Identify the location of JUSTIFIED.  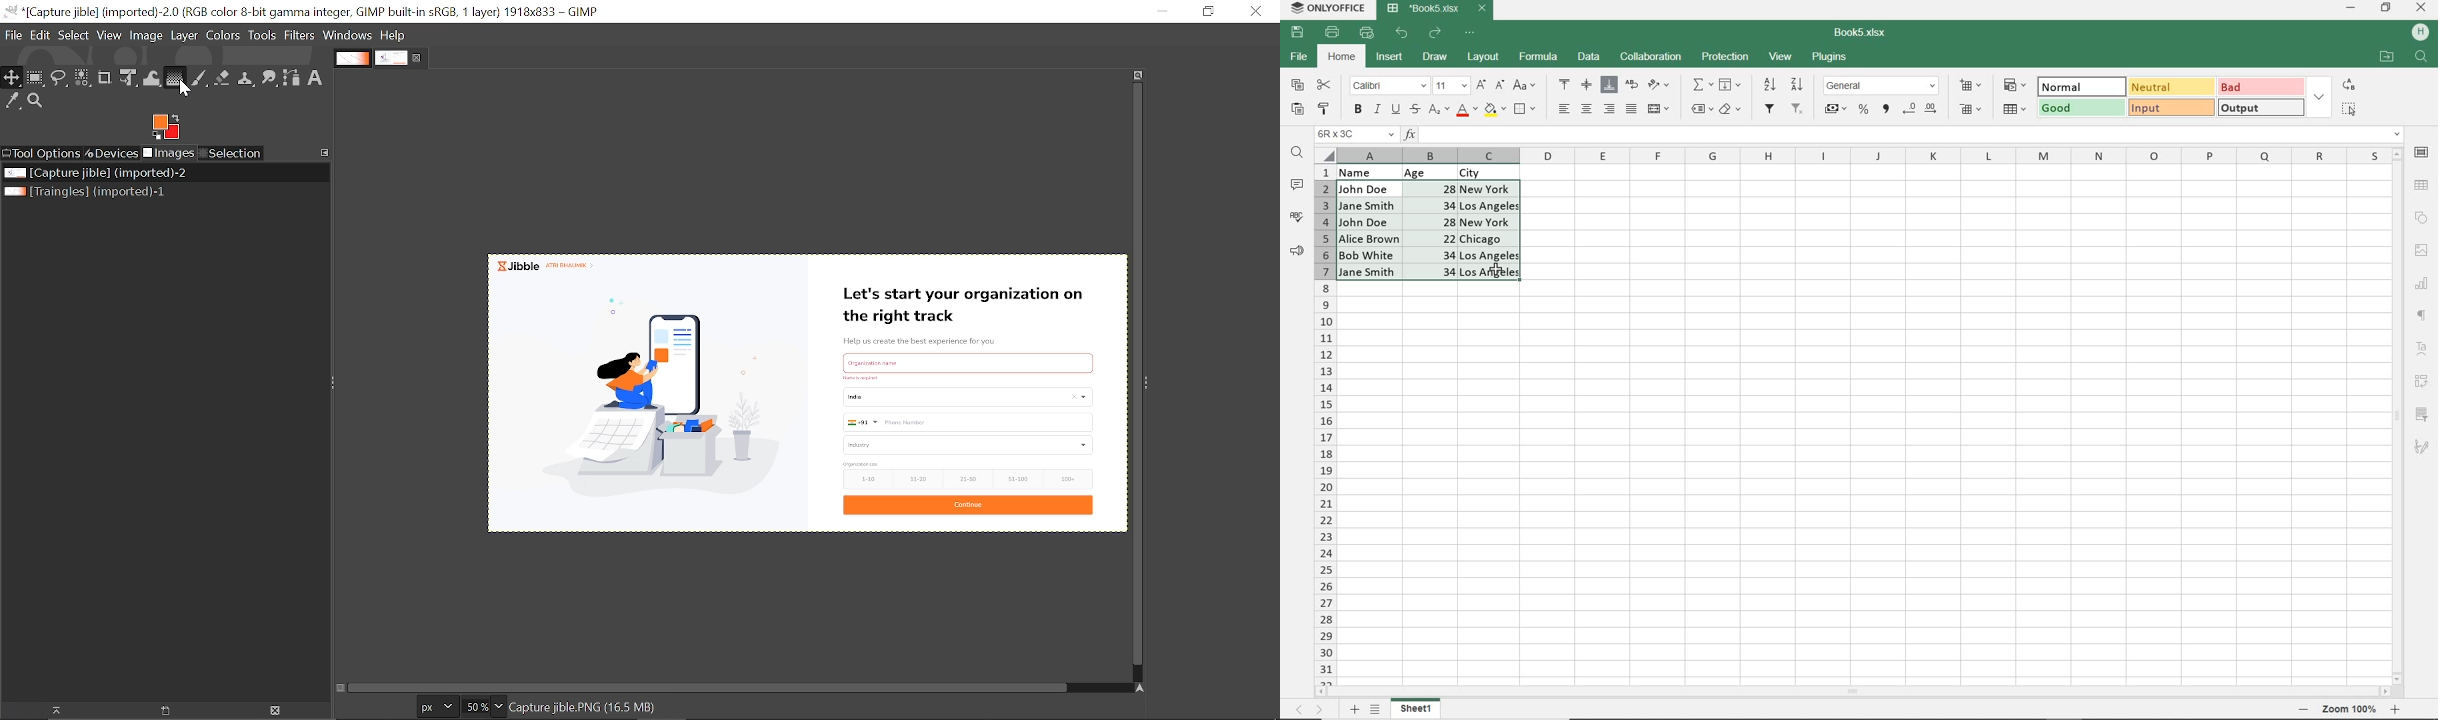
(1631, 108).